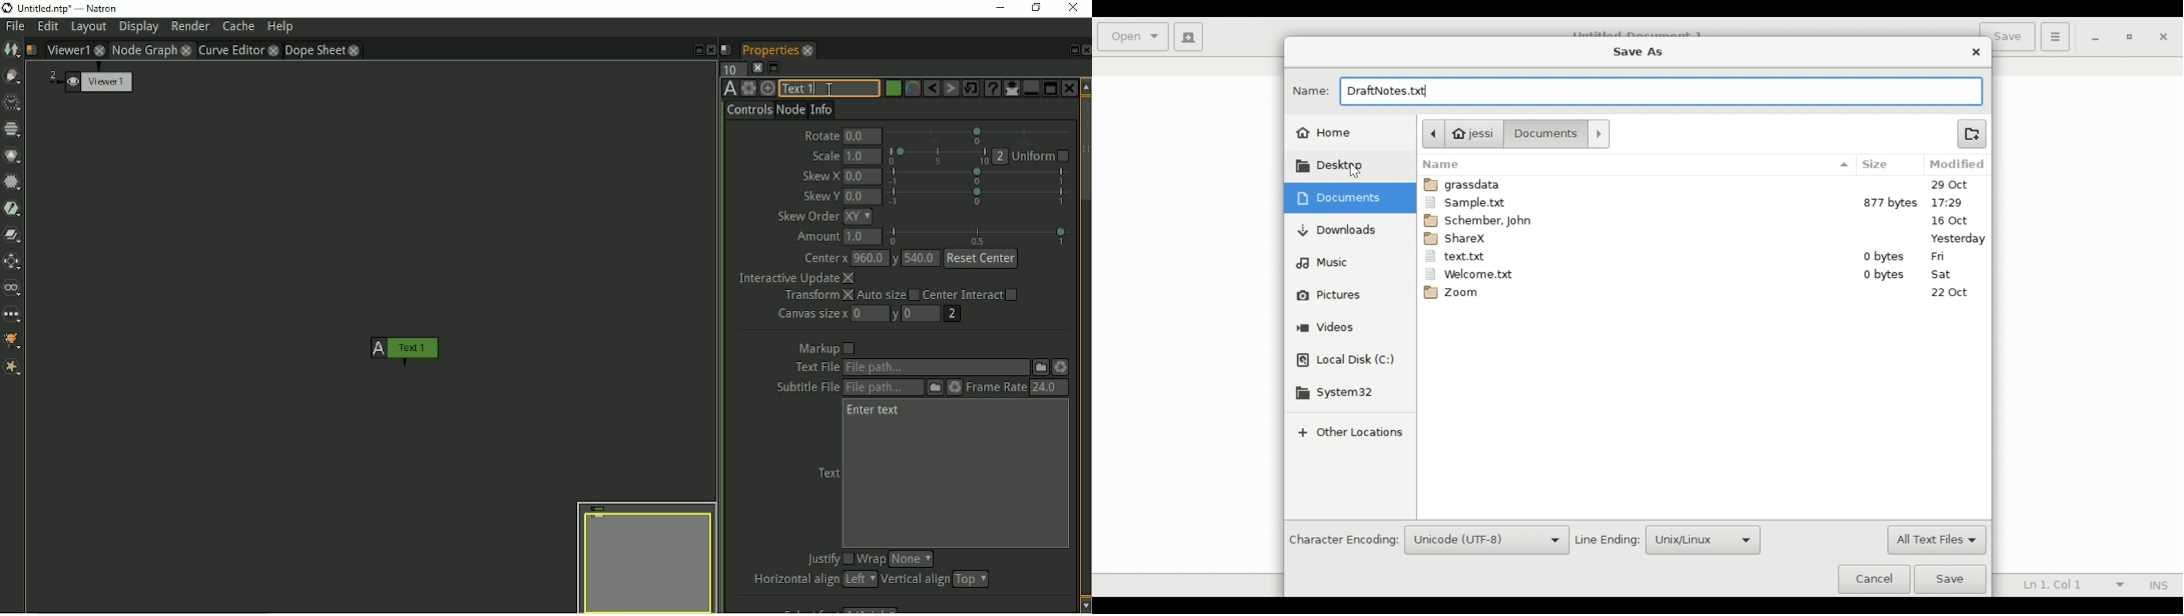 The height and width of the screenshot is (616, 2184). I want to click on Save, so click(1954, 579).